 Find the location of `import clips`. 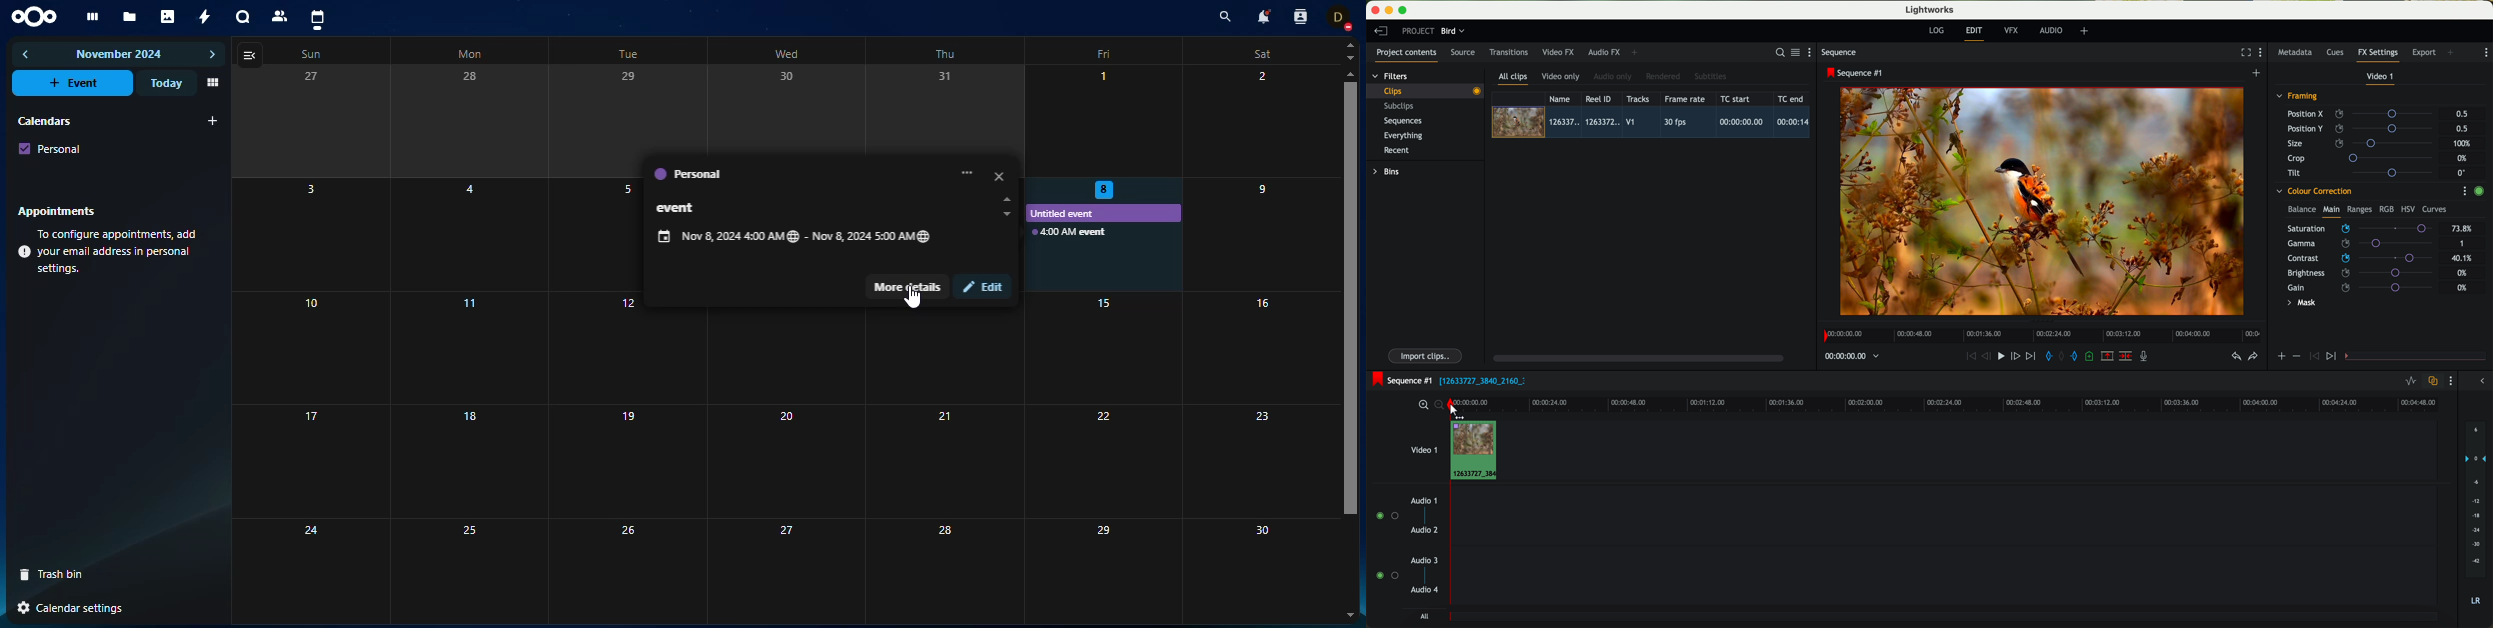

import clips is located at coordinates (1426, 355).